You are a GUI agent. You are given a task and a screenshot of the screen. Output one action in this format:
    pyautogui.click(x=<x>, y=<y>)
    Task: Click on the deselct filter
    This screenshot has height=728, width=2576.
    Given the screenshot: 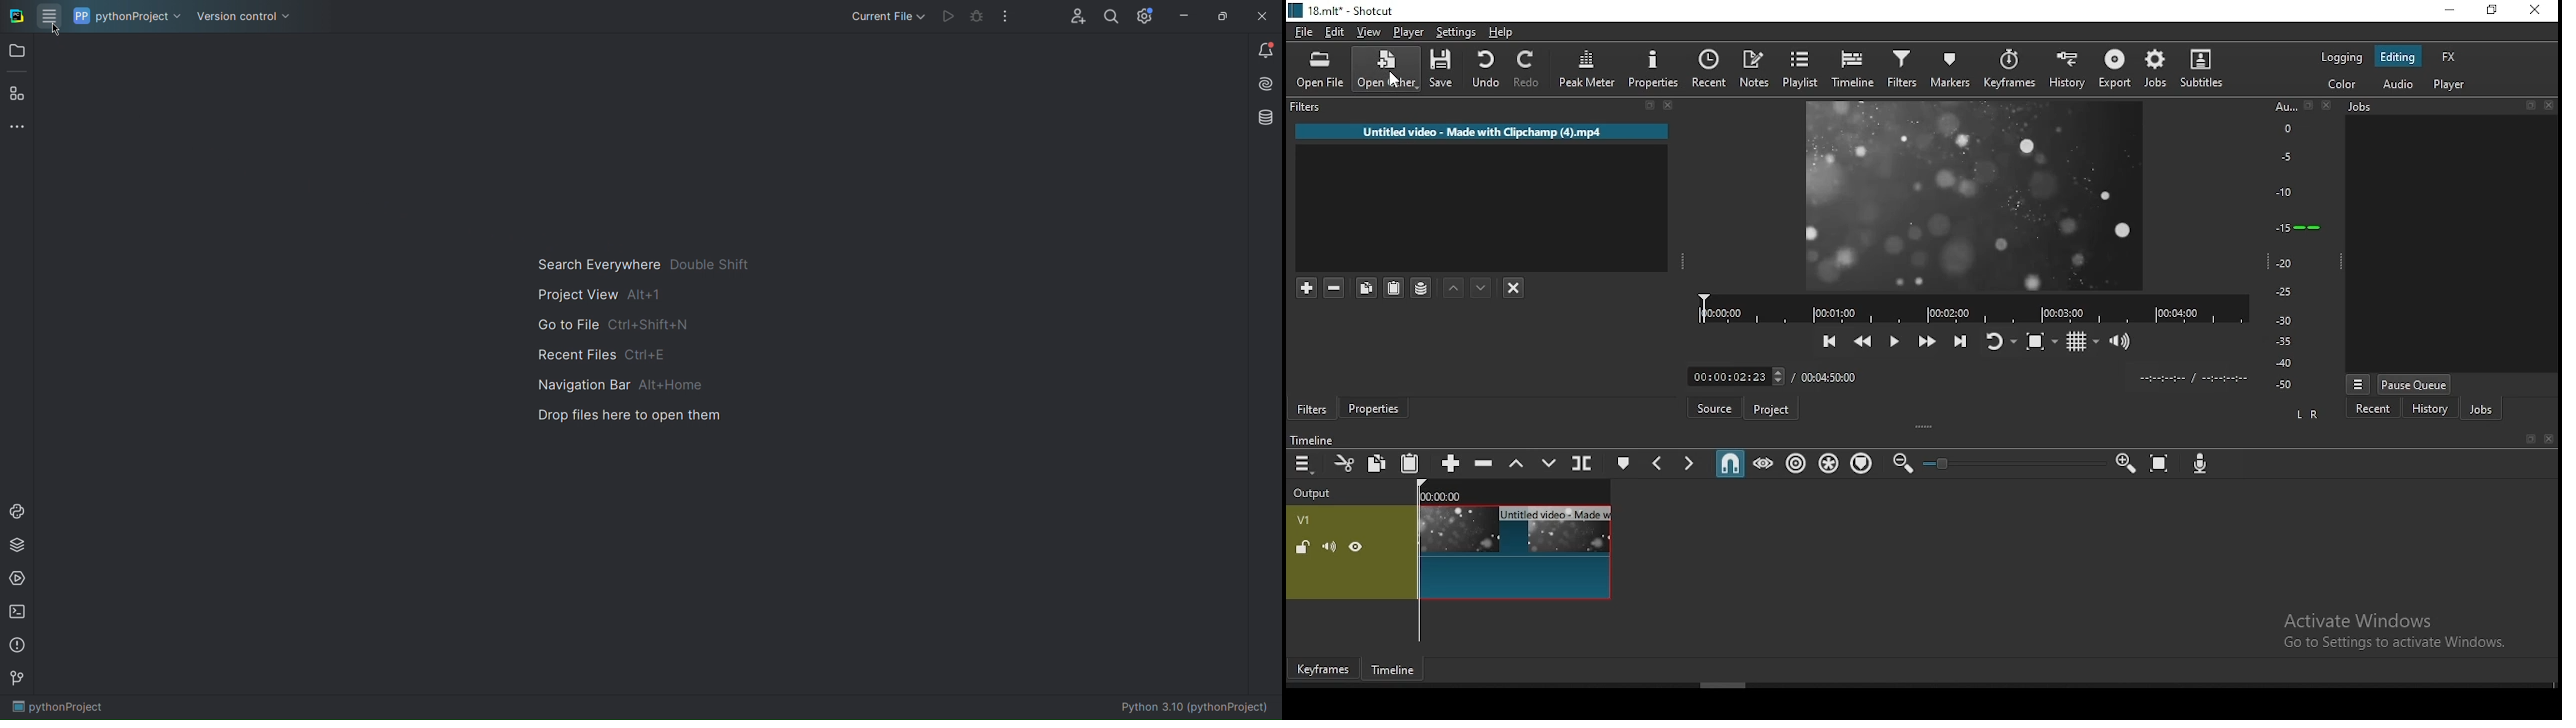 What is the action you would take?
    pyautogui.click(x=1513, y=286)
    